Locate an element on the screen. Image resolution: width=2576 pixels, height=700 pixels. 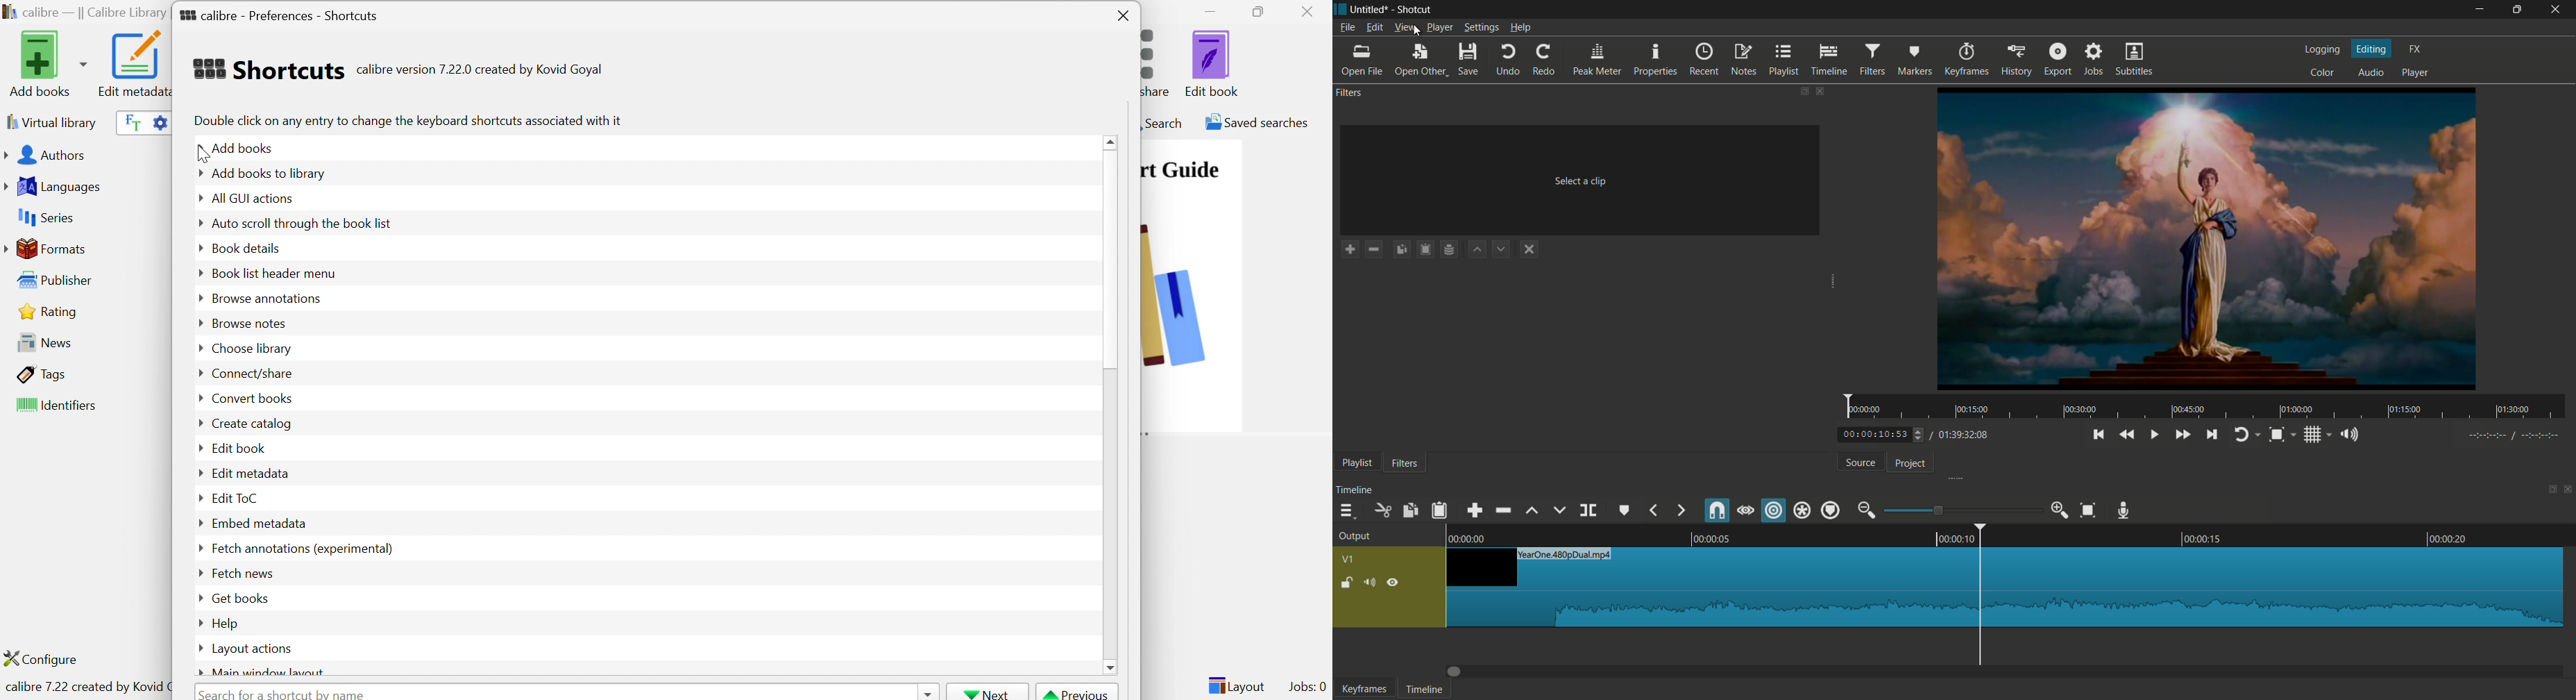
create or edit marker is located at coordinates (1625, 511).